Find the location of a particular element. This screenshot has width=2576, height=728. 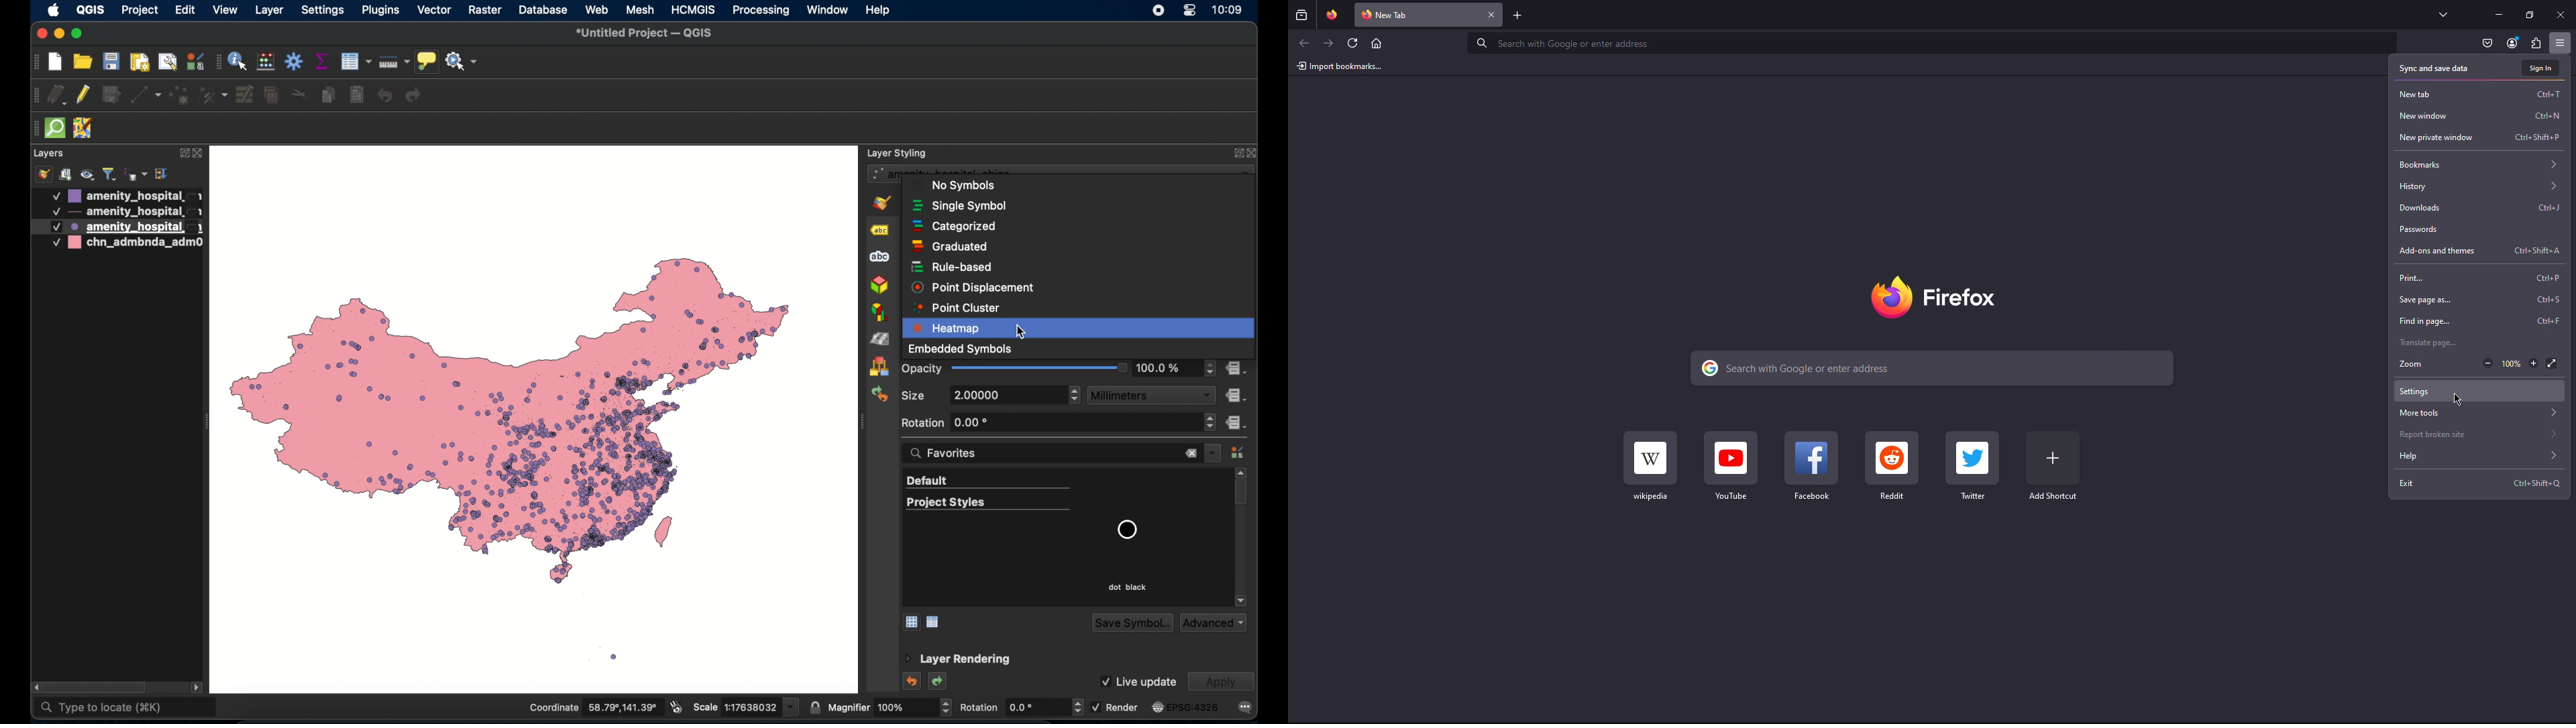

opacity is located at coordinates (1176, 369).